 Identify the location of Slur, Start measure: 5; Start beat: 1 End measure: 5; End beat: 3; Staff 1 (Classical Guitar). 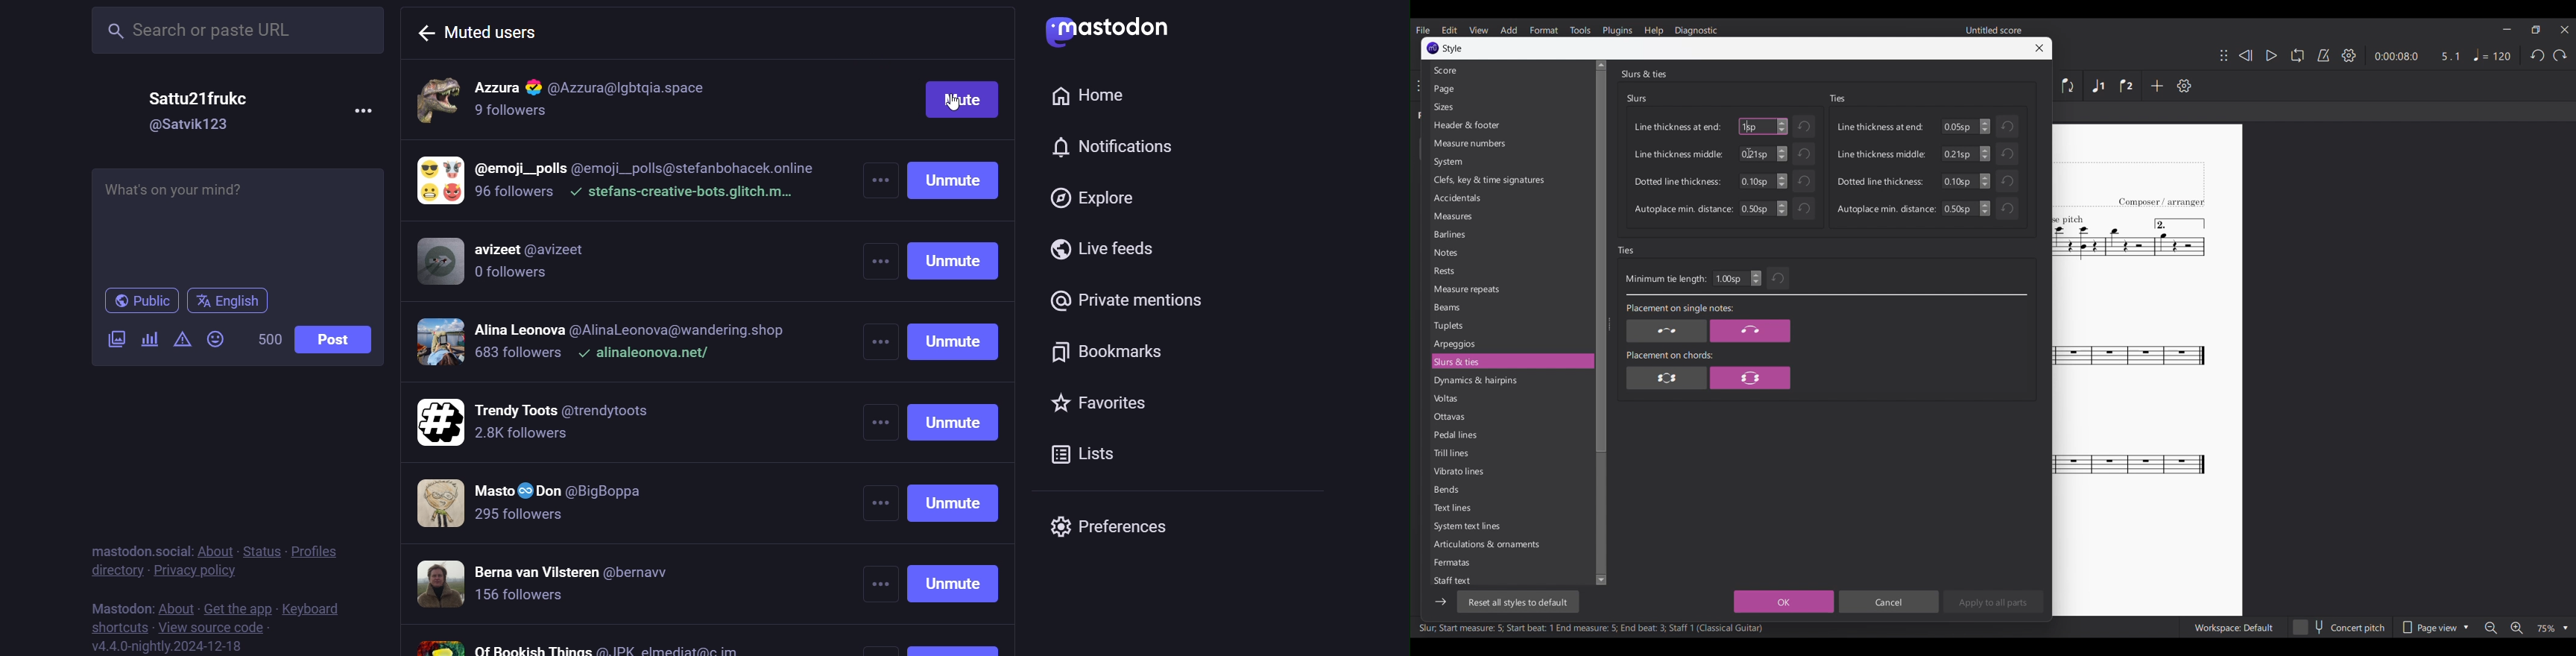
(1591, 629).